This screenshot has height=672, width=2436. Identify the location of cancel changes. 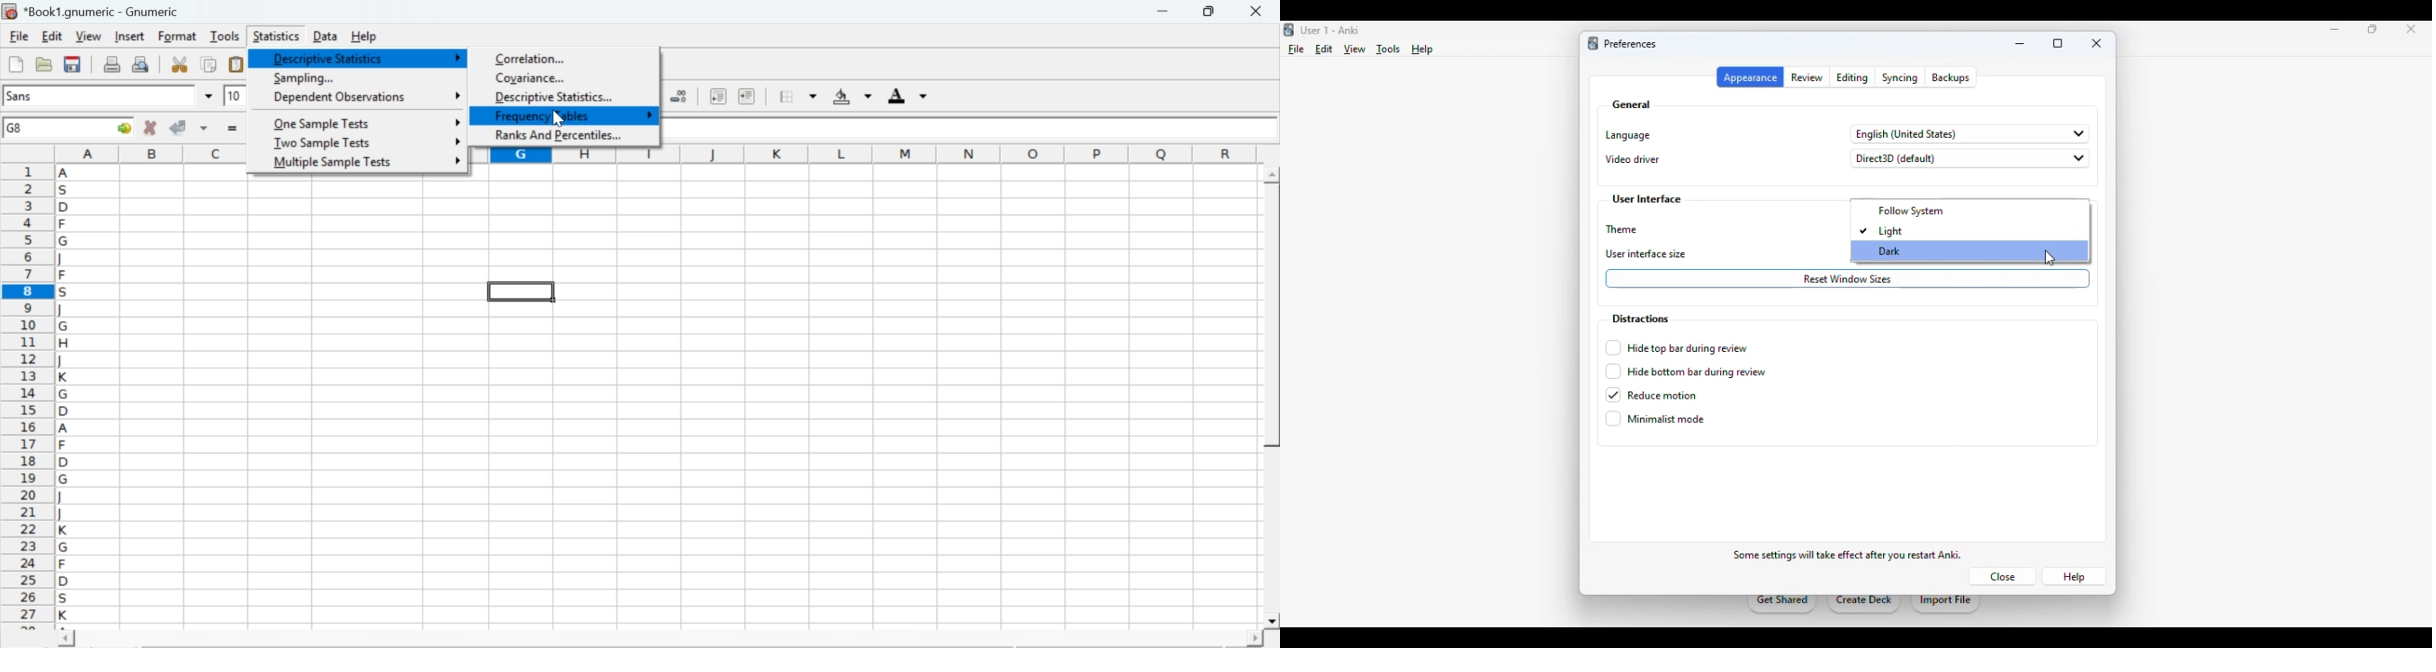
(151, 127).